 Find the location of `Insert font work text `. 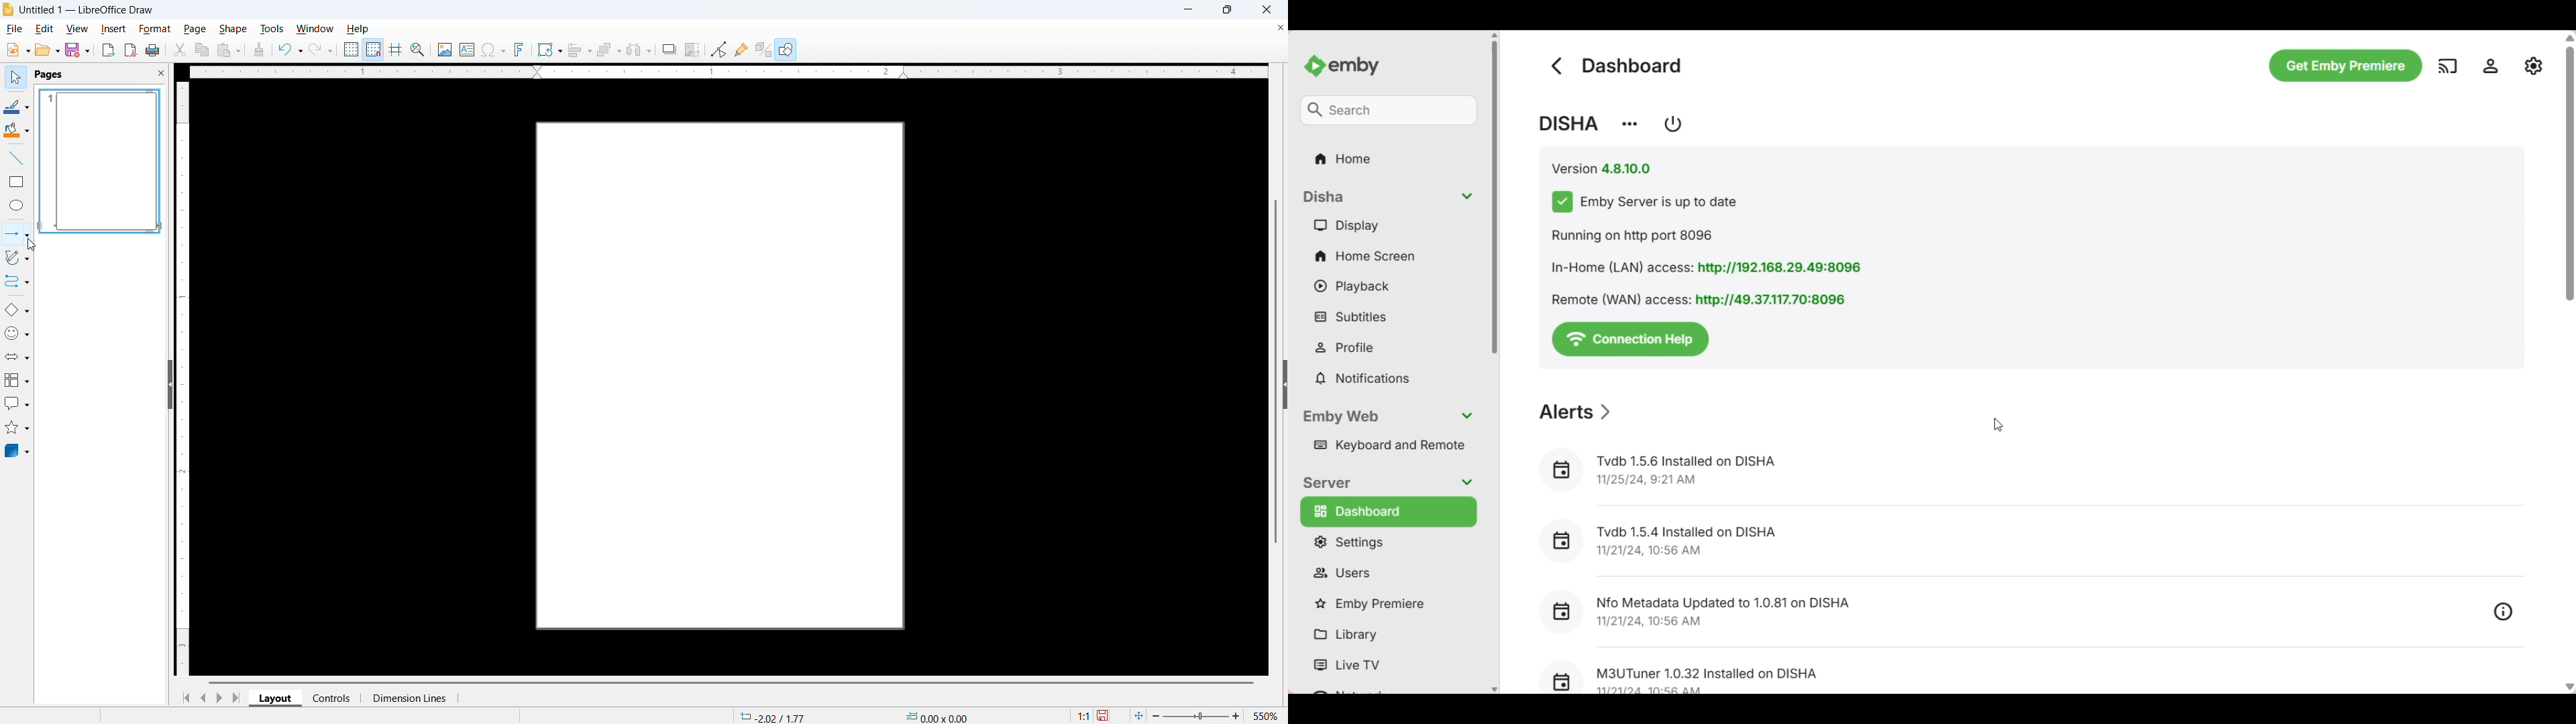

Insert font work text  is located at coordinates (519, 49).